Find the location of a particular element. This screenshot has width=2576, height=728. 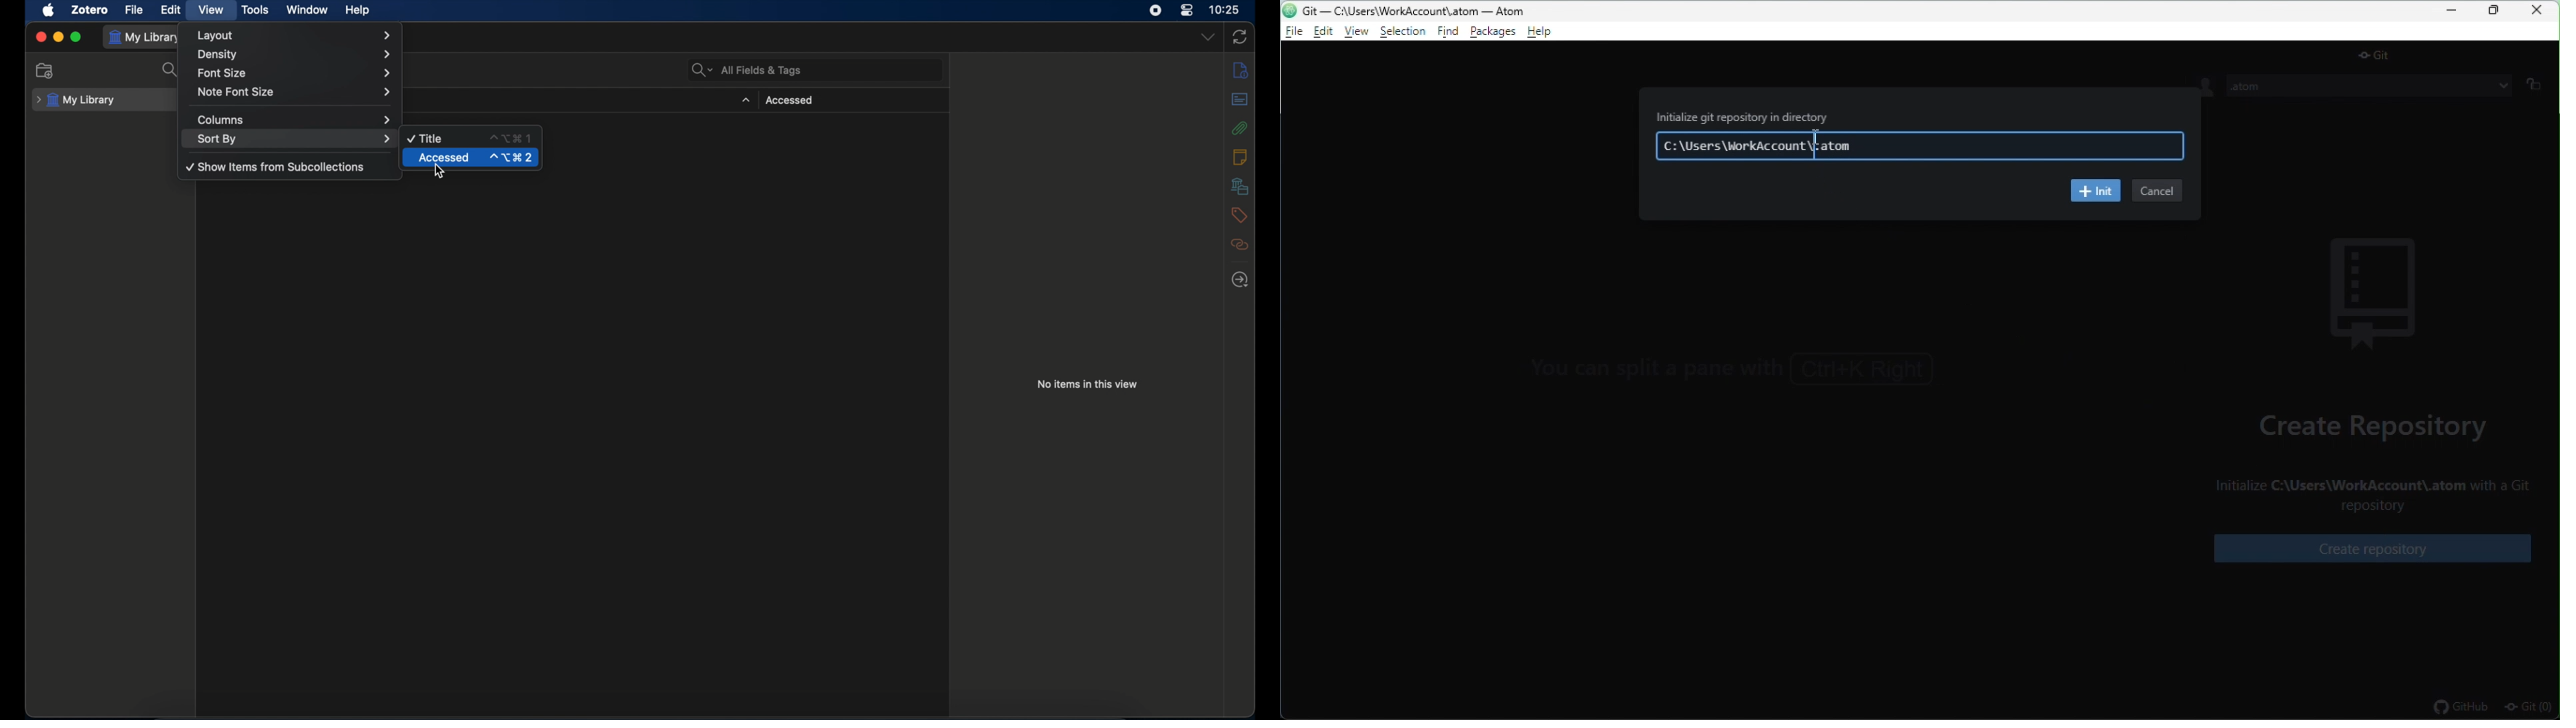

all fields & tags is located at coordinates (745, 70).